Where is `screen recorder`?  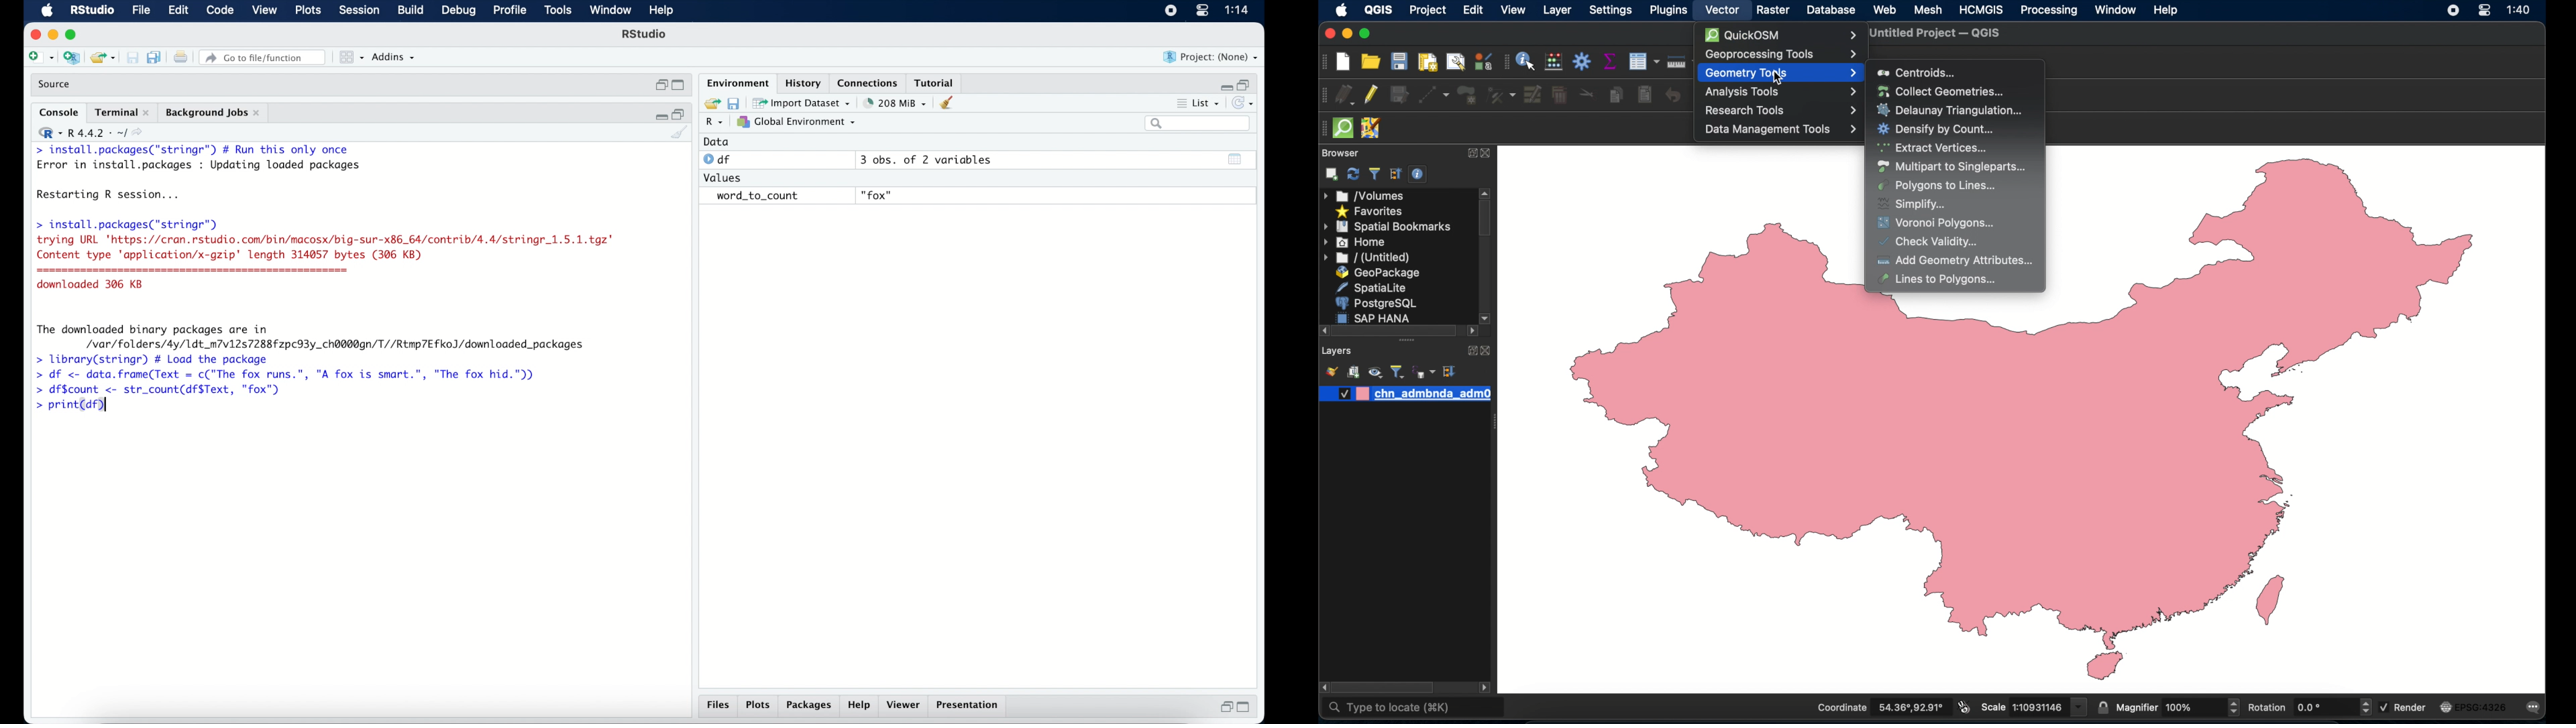
screen recorder is located at coordinates (2453, 11).